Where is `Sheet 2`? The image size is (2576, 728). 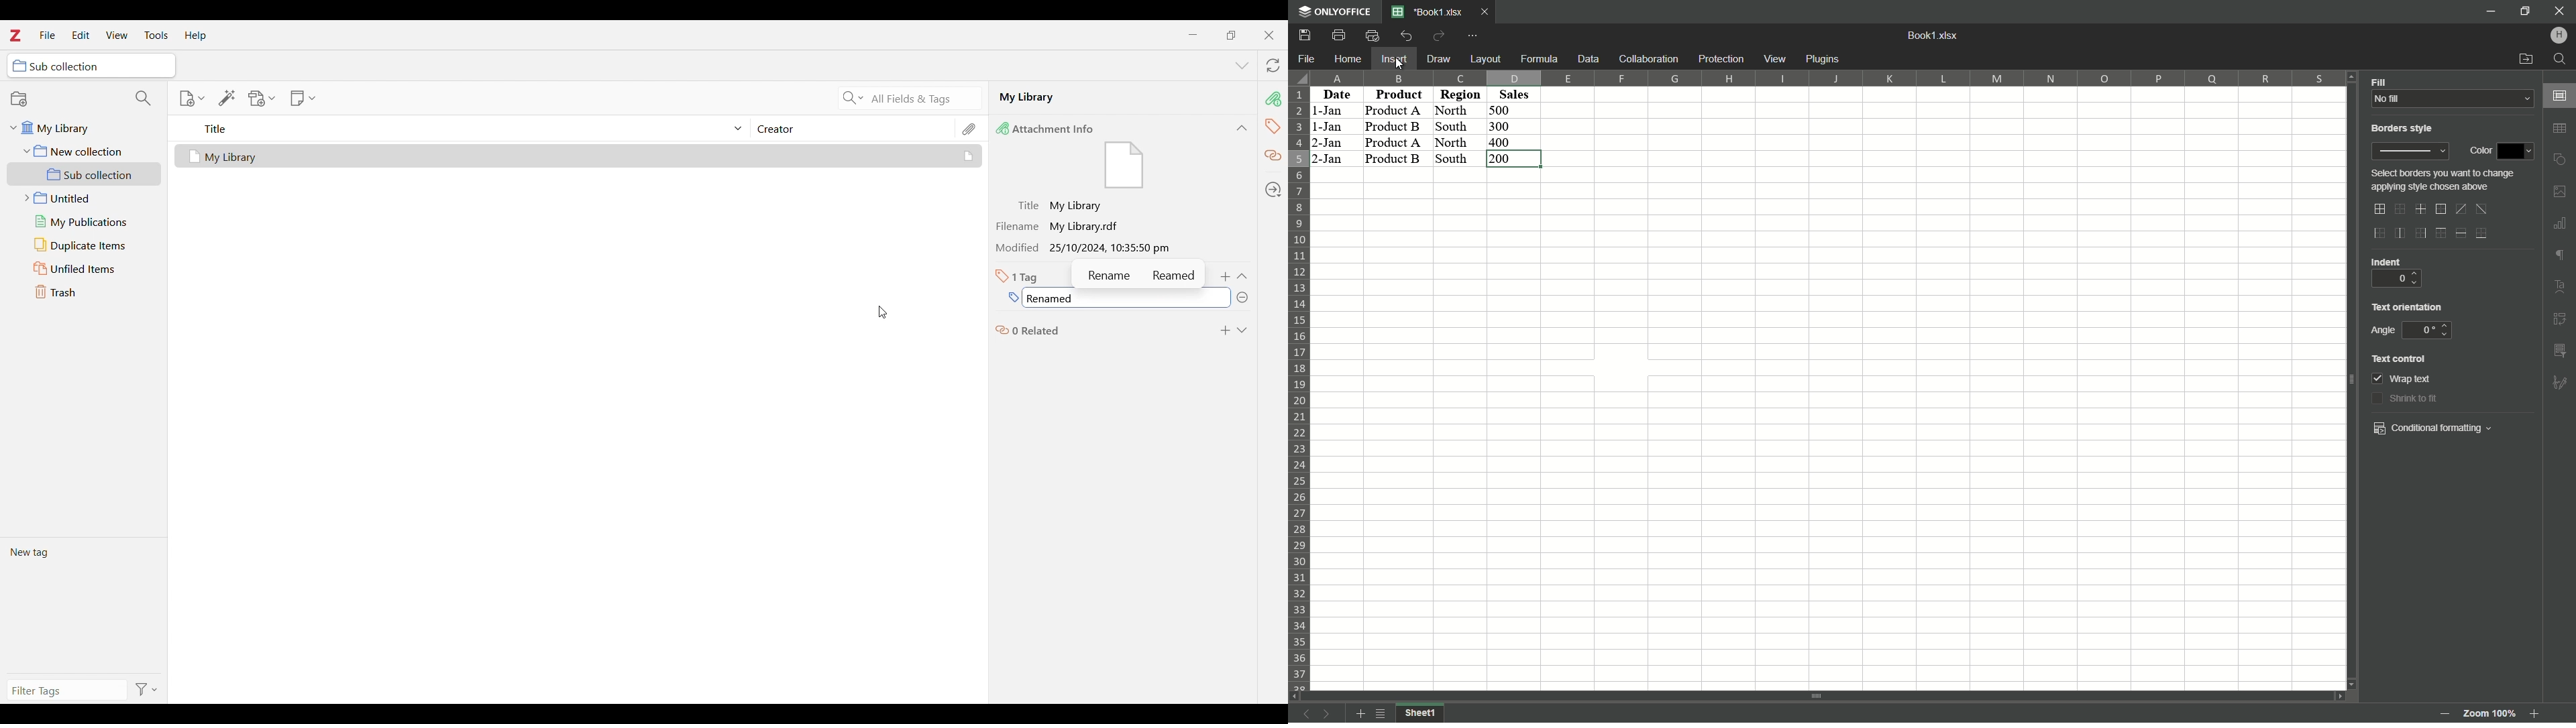 Sheet 2 is located at coordinates (1420, 713).